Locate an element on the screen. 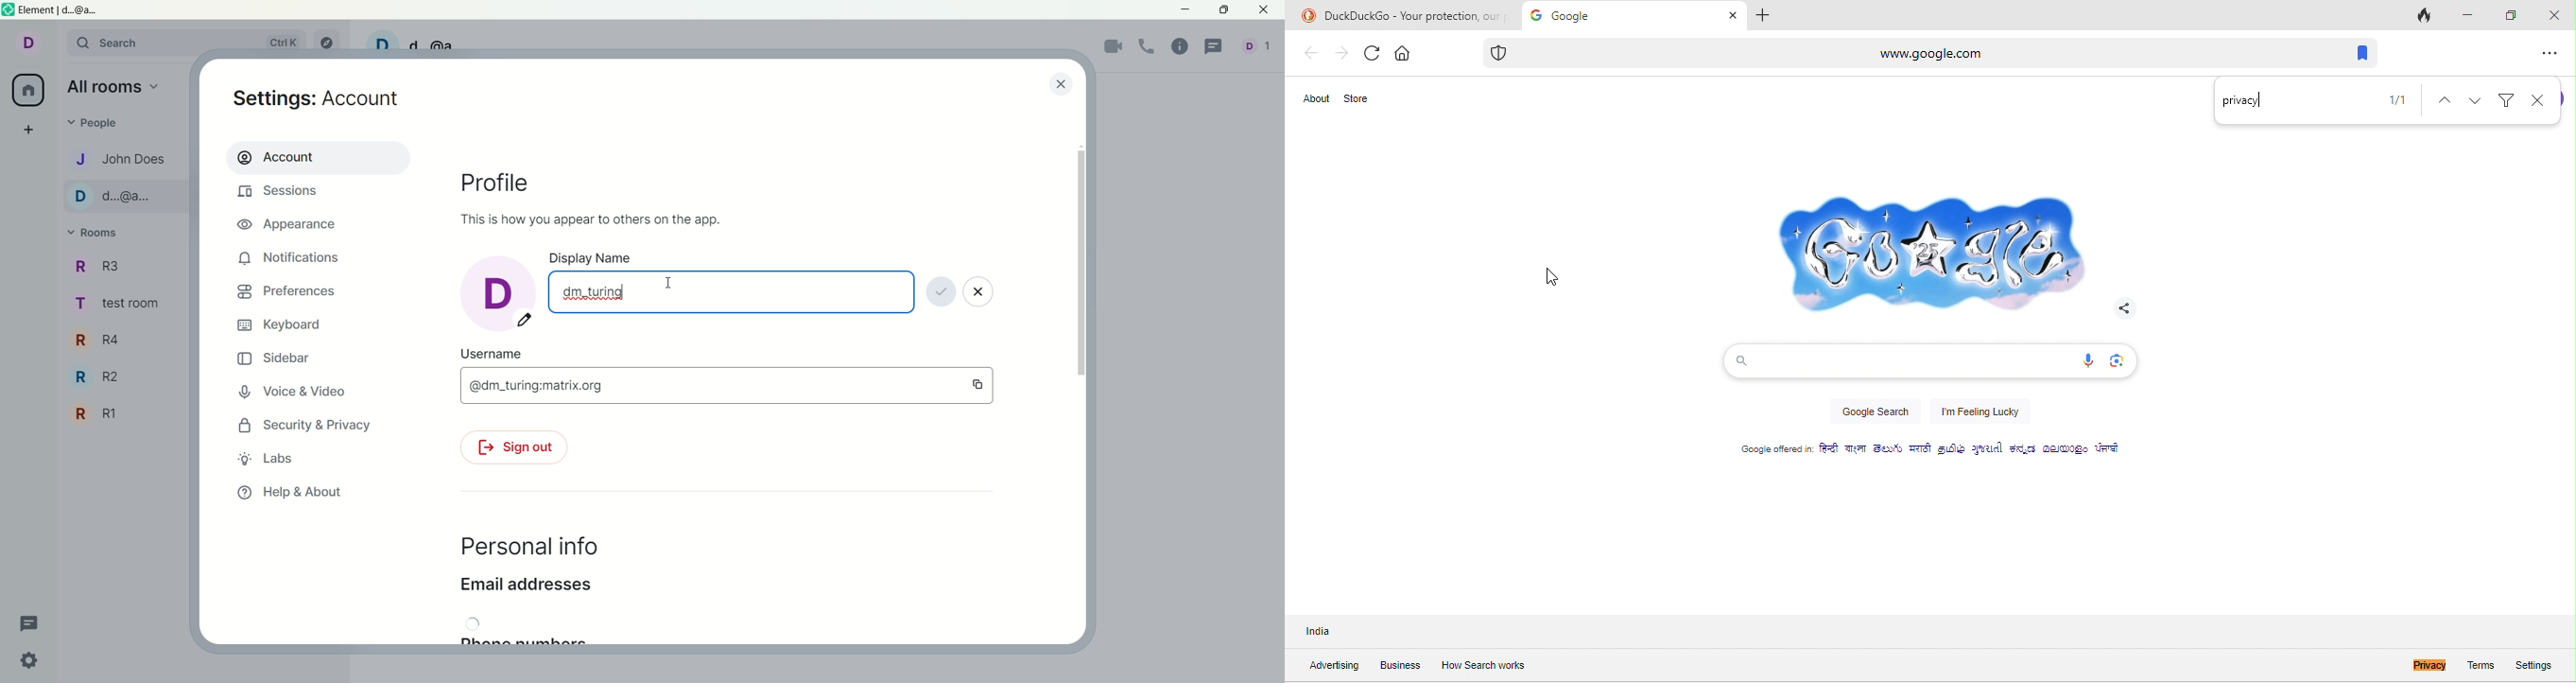 The height and width of the screenshot is (700, 2576). email address is located at coordinates (525, 589).